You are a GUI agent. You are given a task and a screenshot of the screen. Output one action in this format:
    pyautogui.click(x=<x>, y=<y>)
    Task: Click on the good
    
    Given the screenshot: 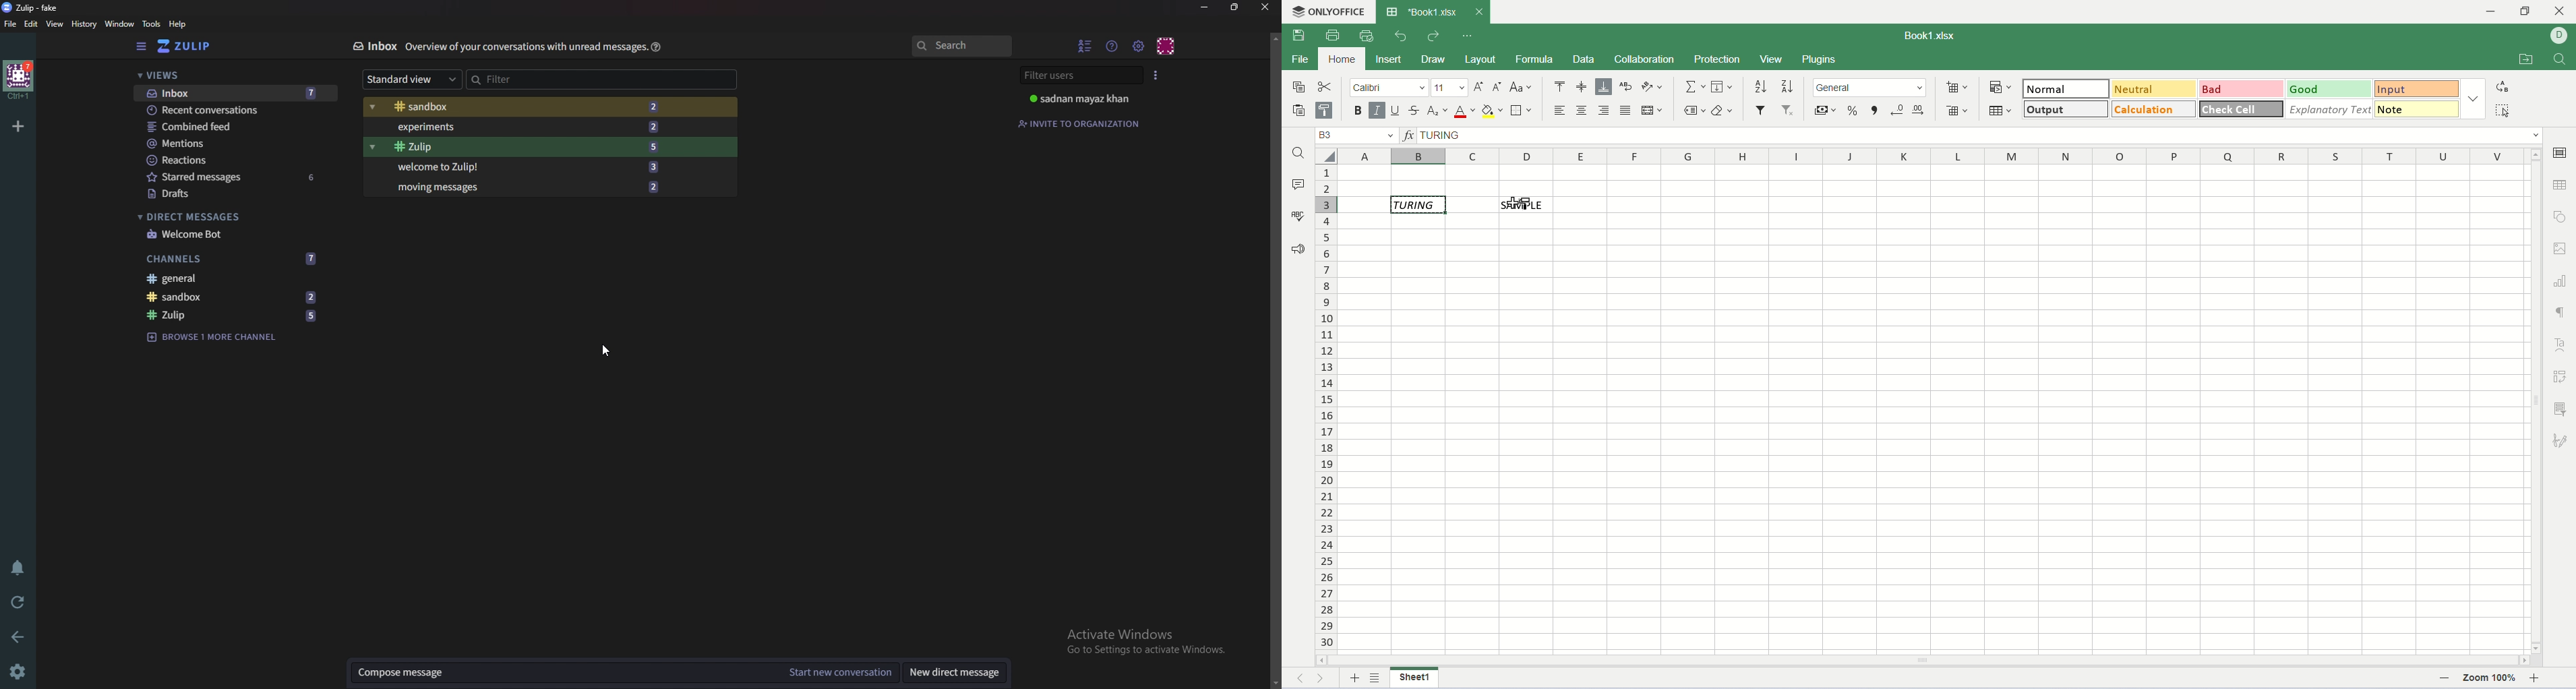 What is the action you would take?
    pyautogui.click(x=2329, y=89)
    